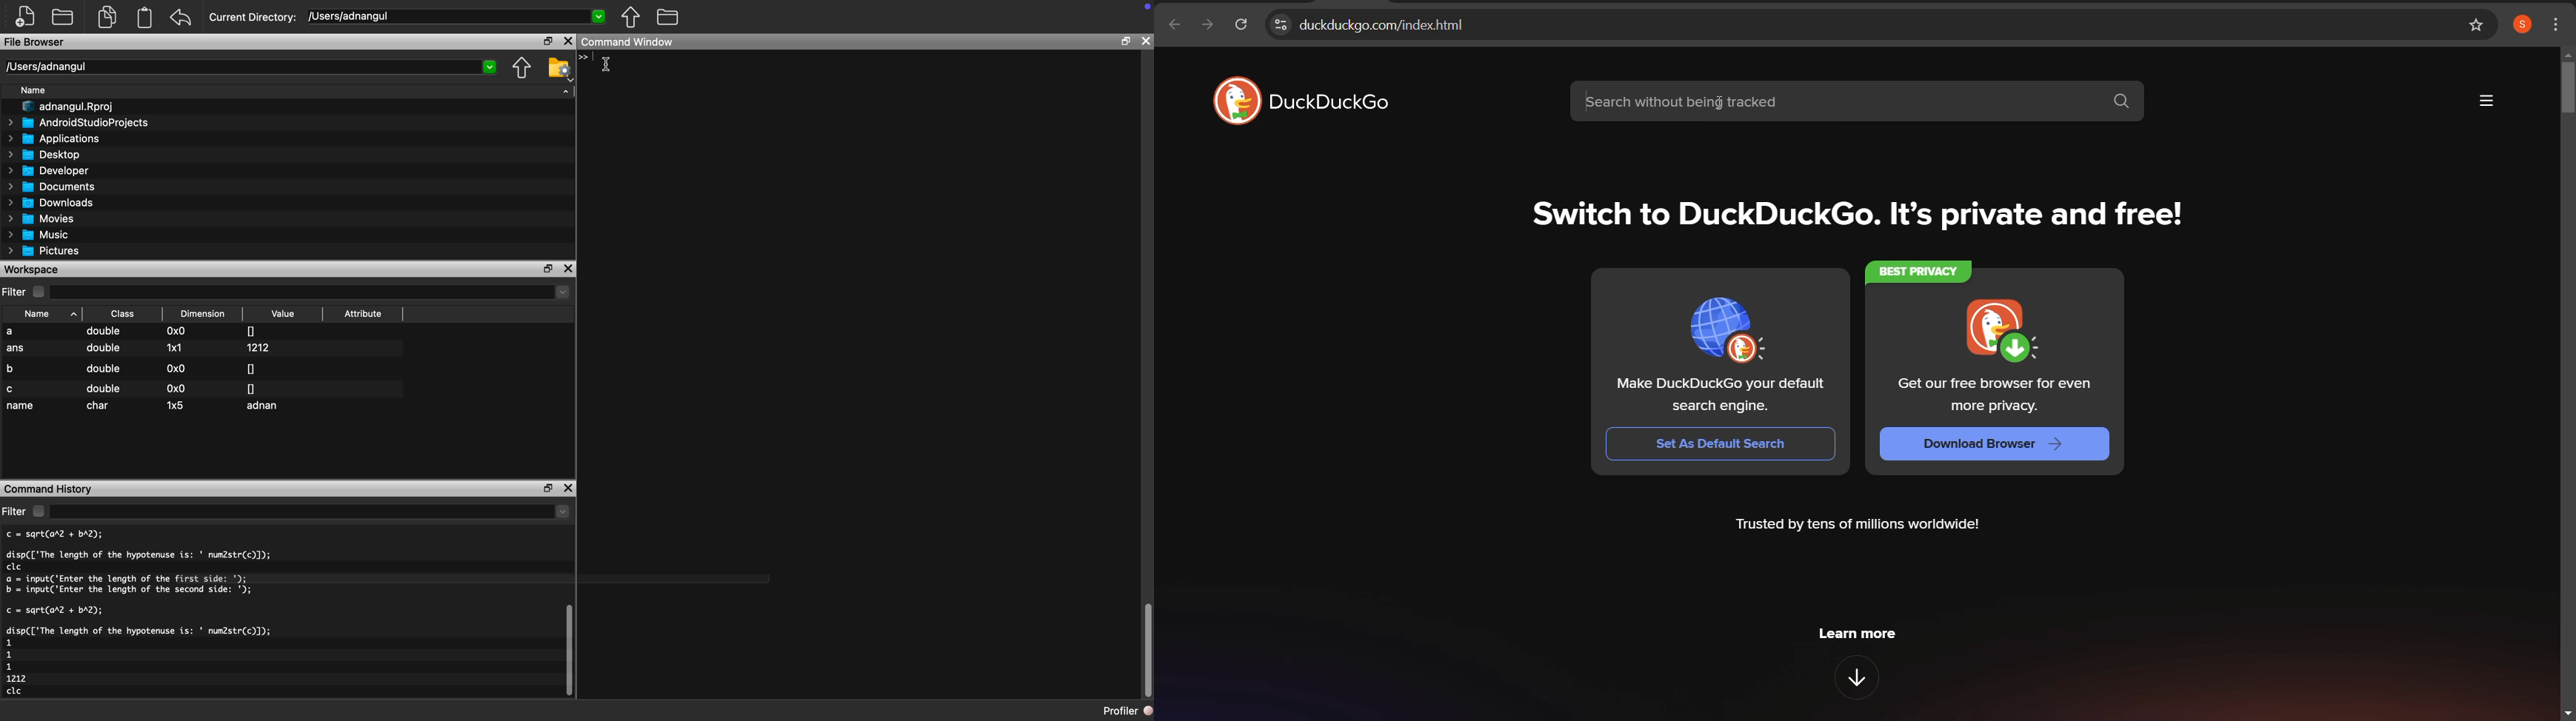 The height and width of the screenshot is (728, 2576). Describe the element at coordinates (28, 16) in the screenshot. I see `create new` at that location.